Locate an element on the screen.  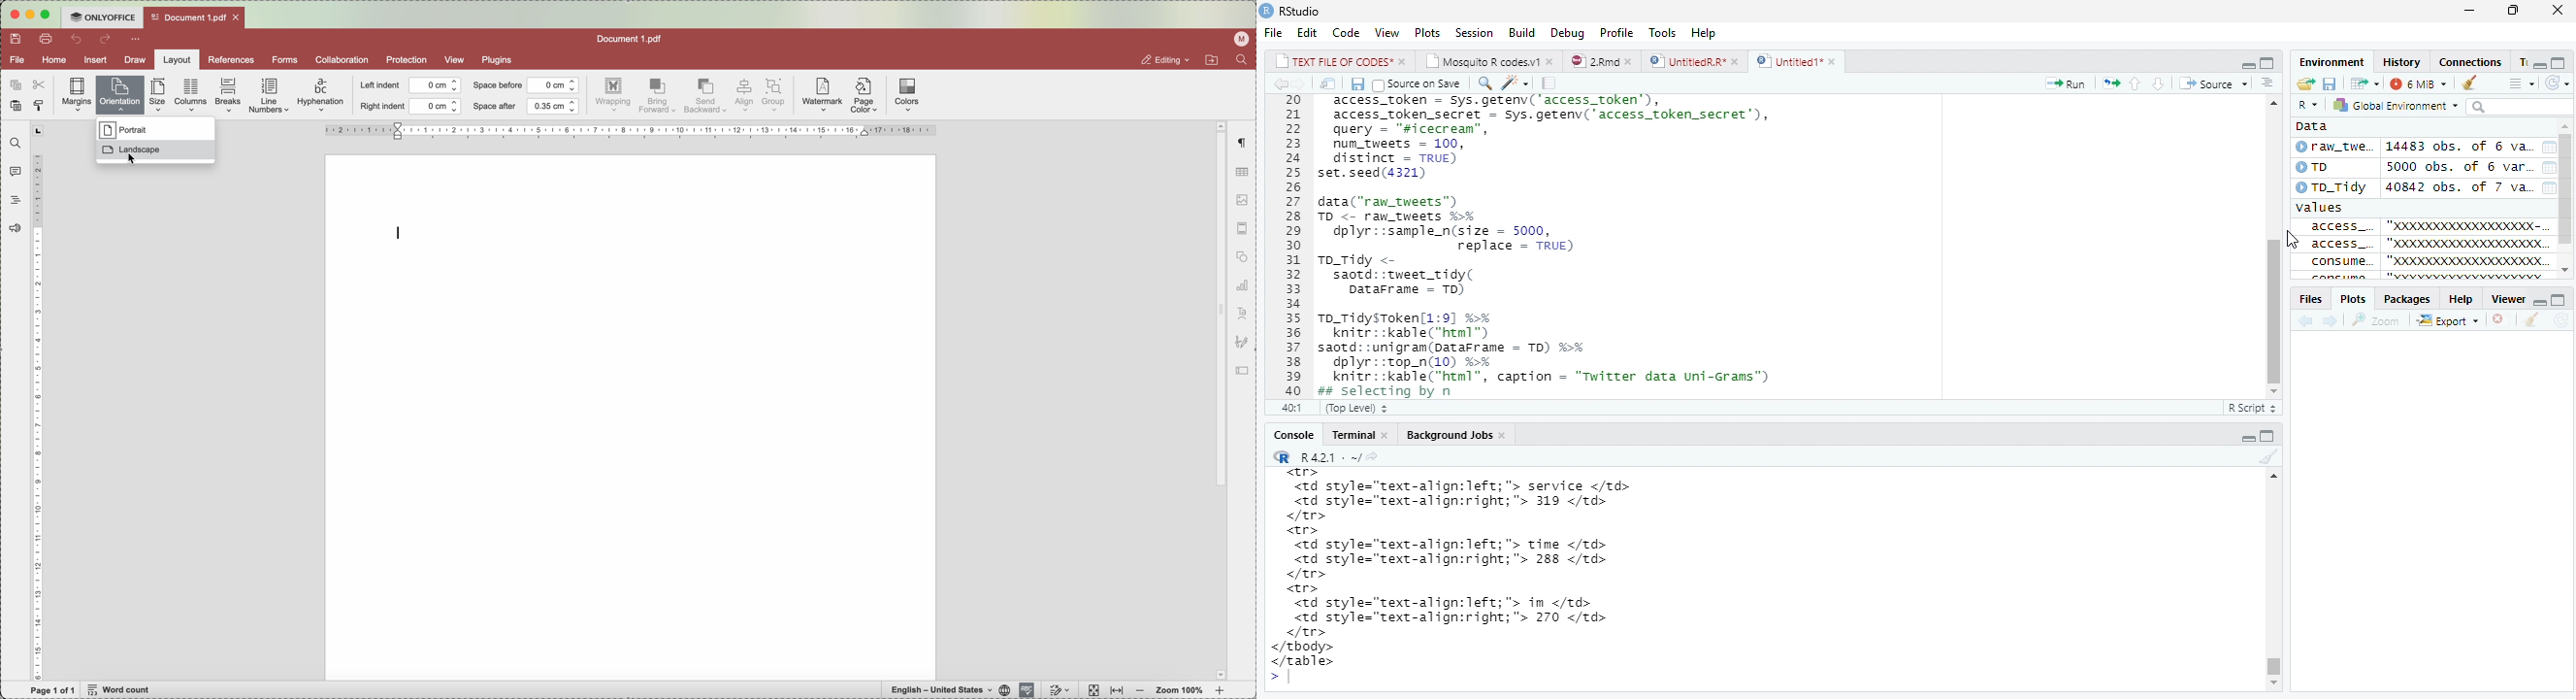
minimize/maximize is located at coordinates (2555, 59).